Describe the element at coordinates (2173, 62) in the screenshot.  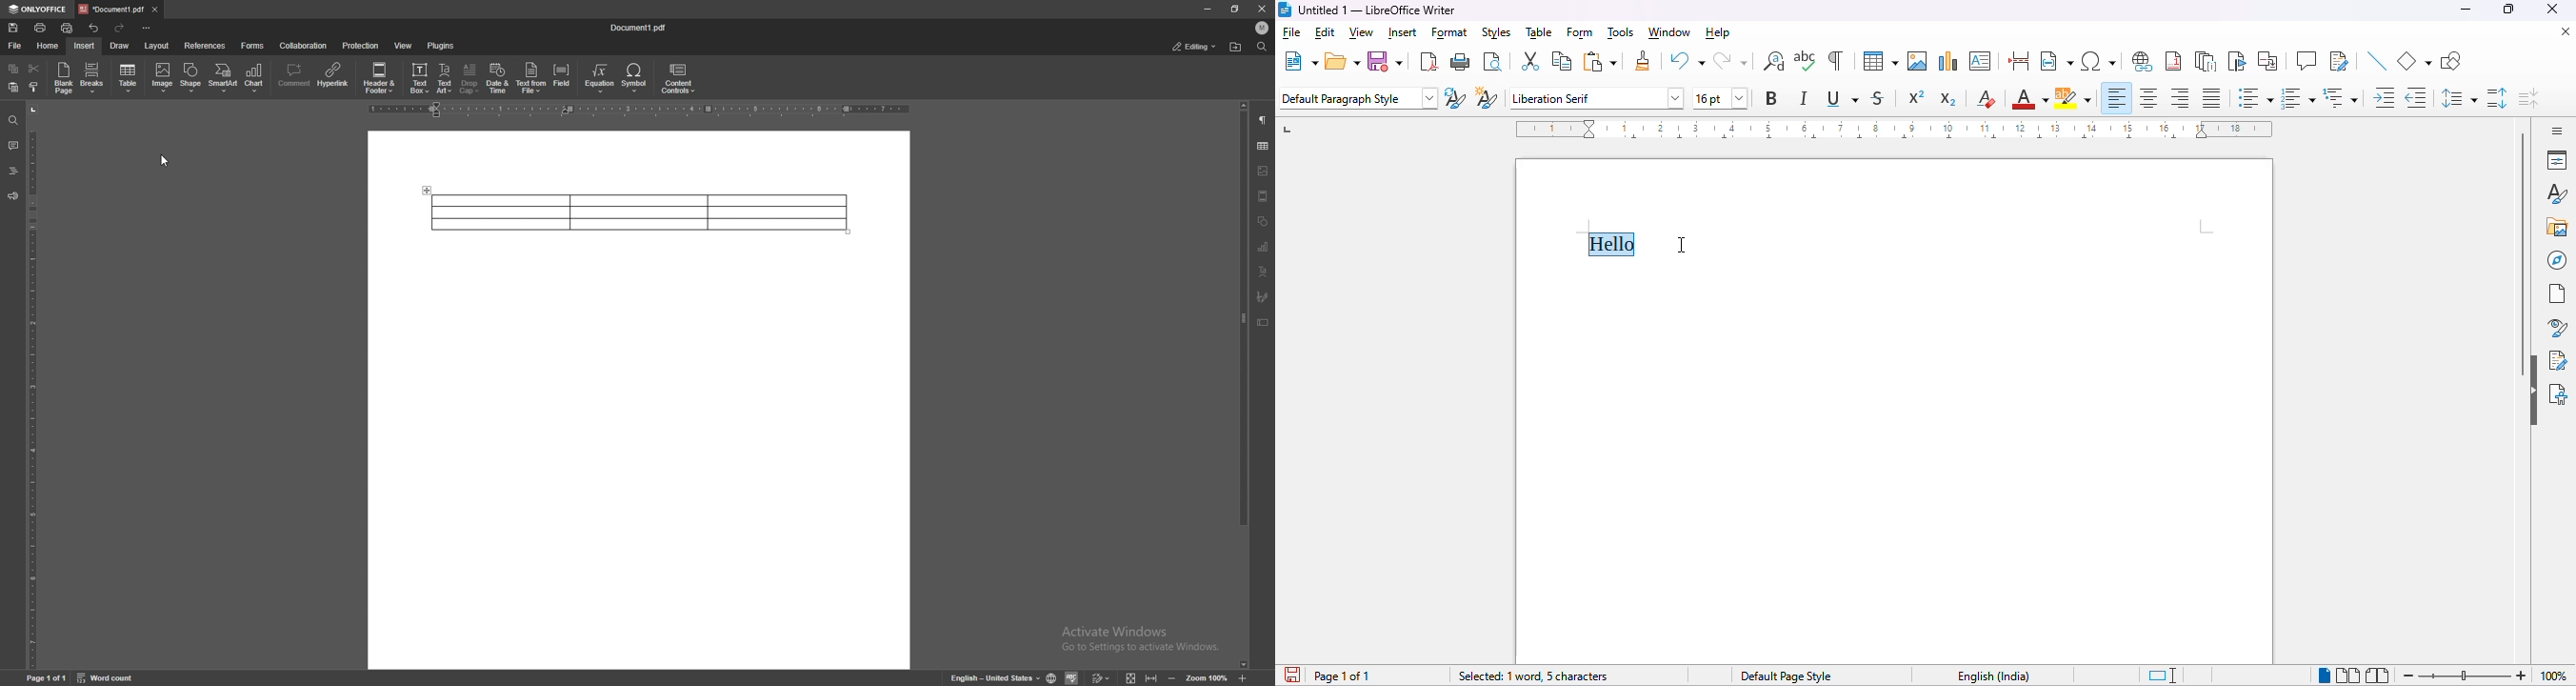
I see `insert footnote` at that location.